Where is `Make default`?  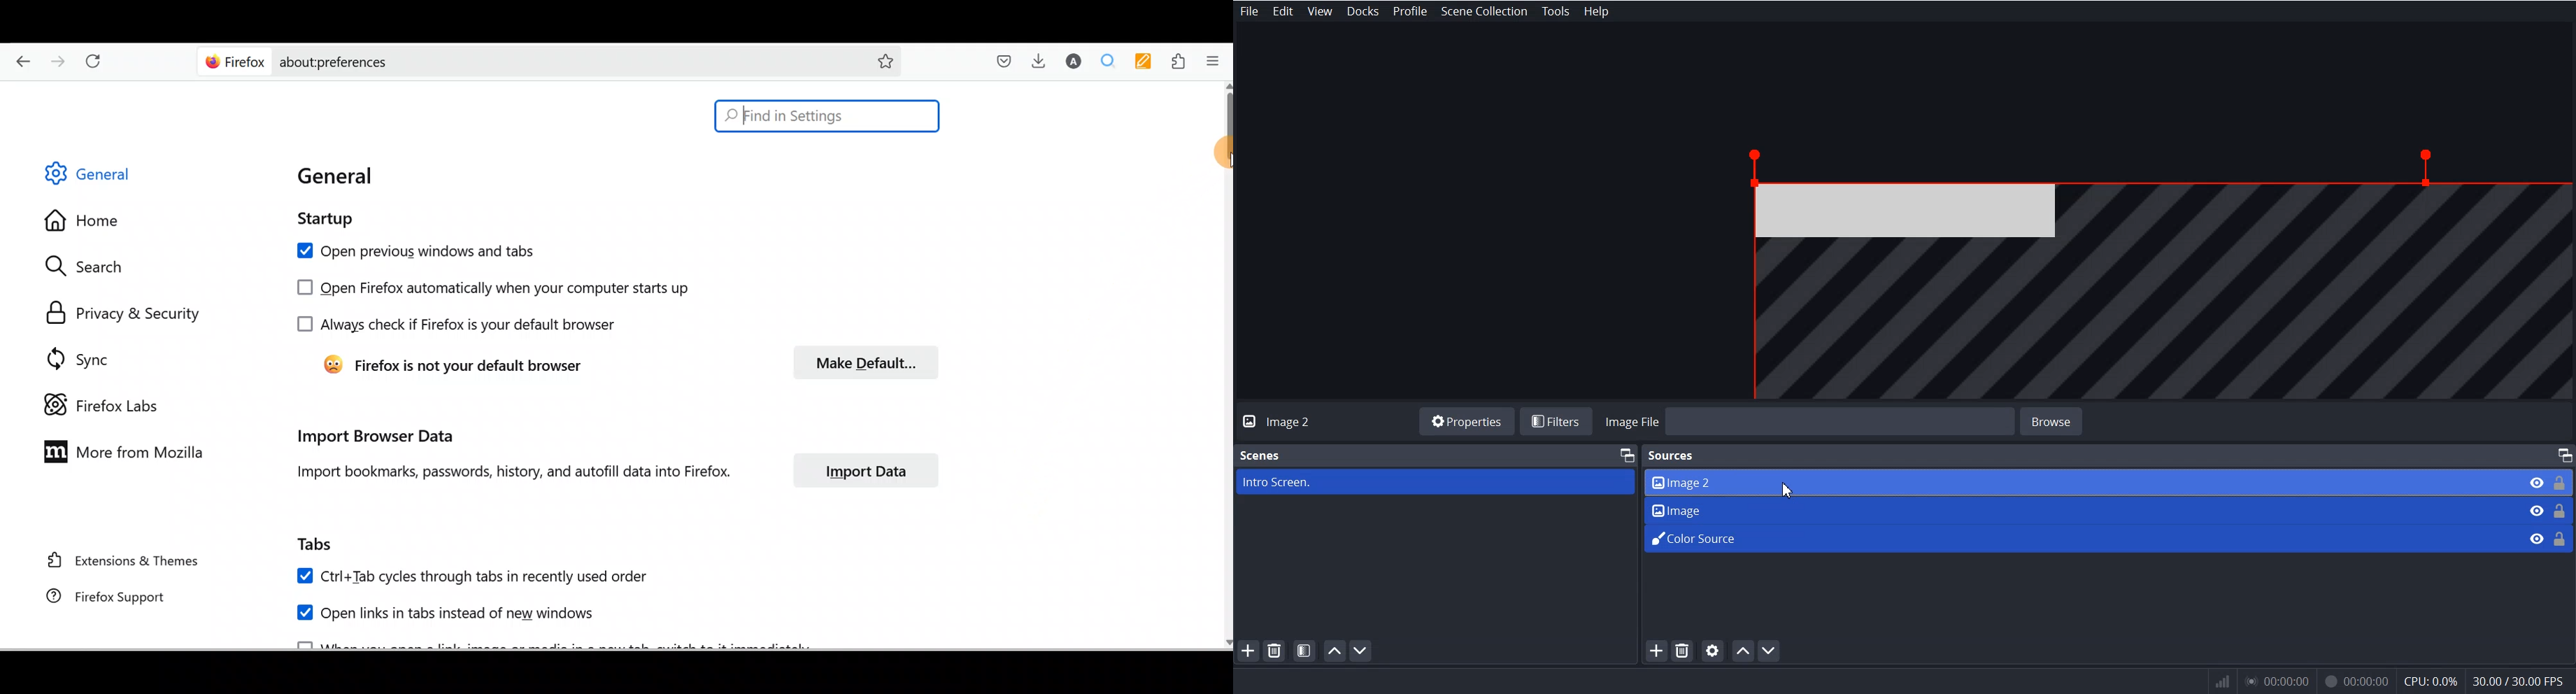
Make default is located at coordinates (860, 361).